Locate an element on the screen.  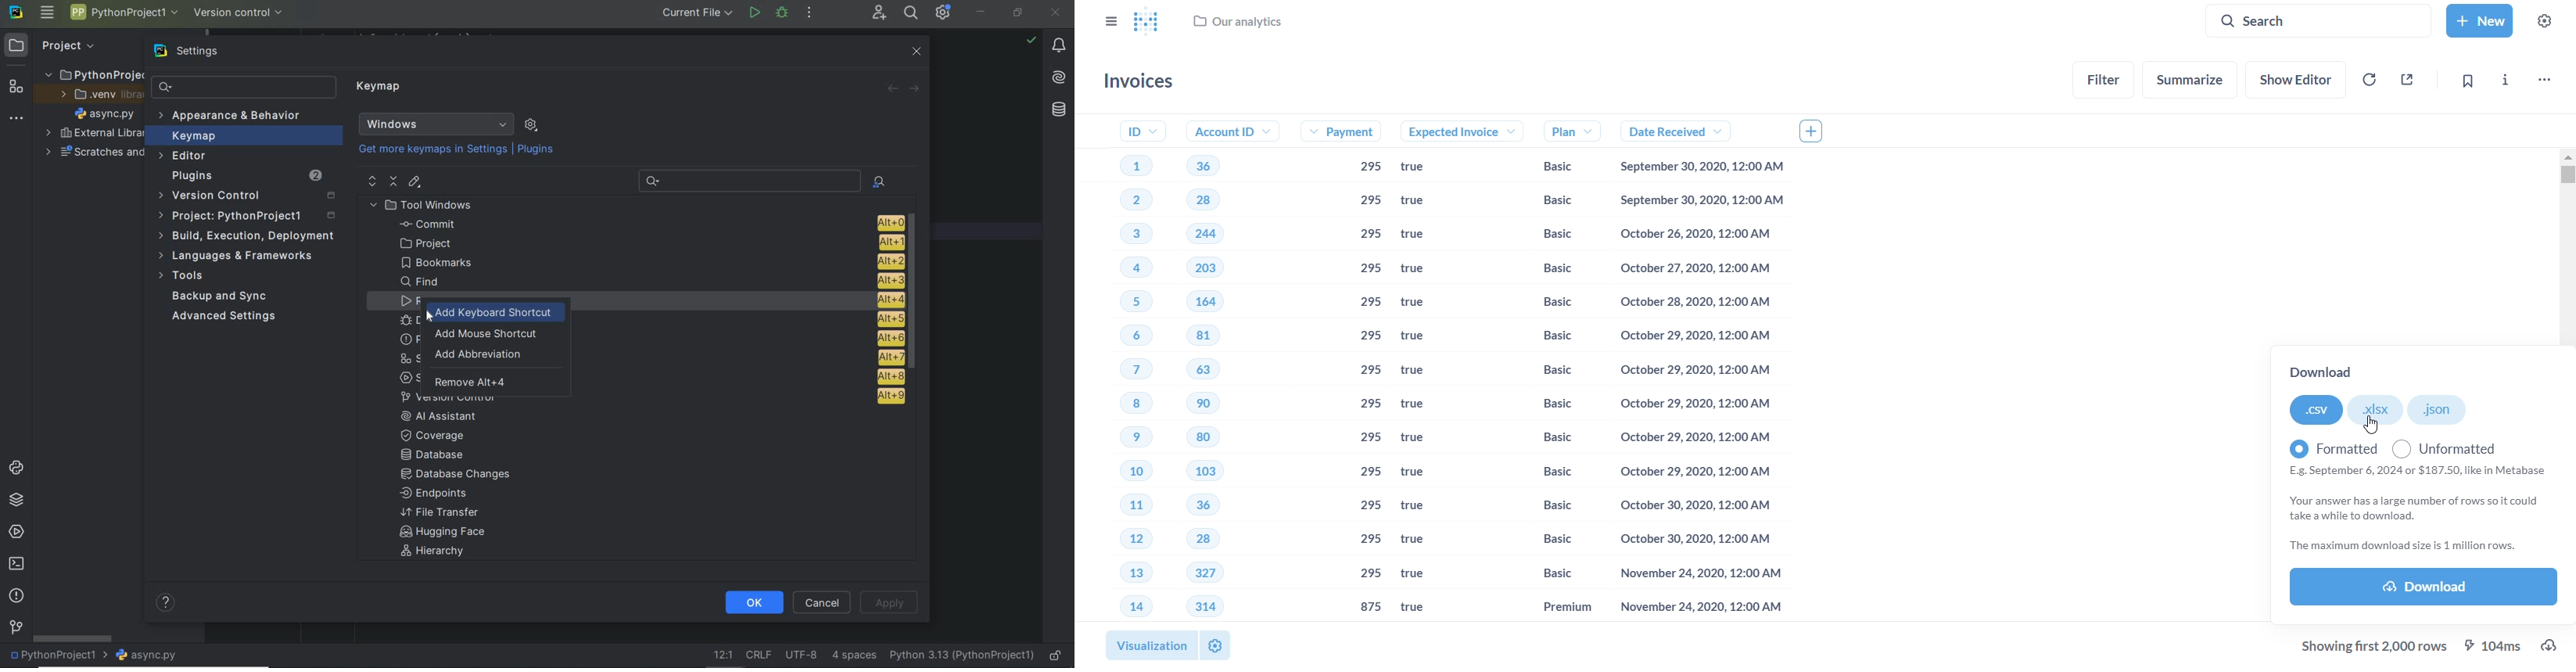
summarize is located at coordinates (2191, 80).